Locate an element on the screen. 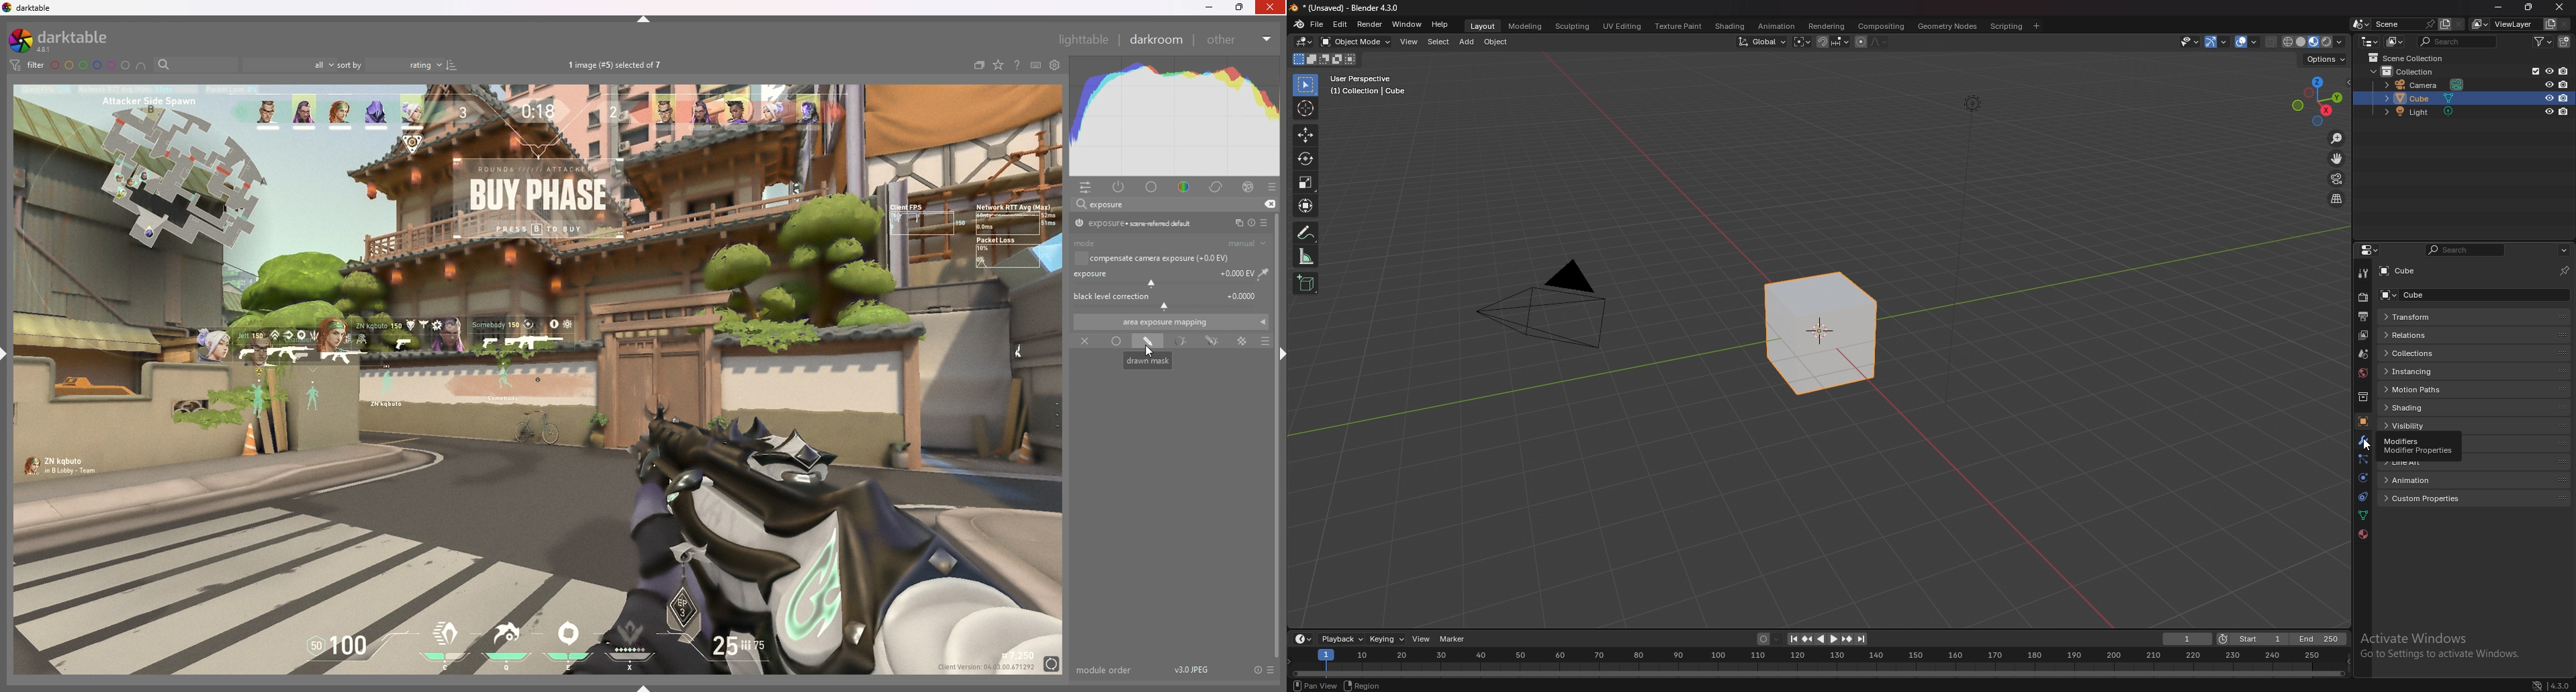 This screenshot has width=2576, height=700. reset is located at coordinates (1257, 671).